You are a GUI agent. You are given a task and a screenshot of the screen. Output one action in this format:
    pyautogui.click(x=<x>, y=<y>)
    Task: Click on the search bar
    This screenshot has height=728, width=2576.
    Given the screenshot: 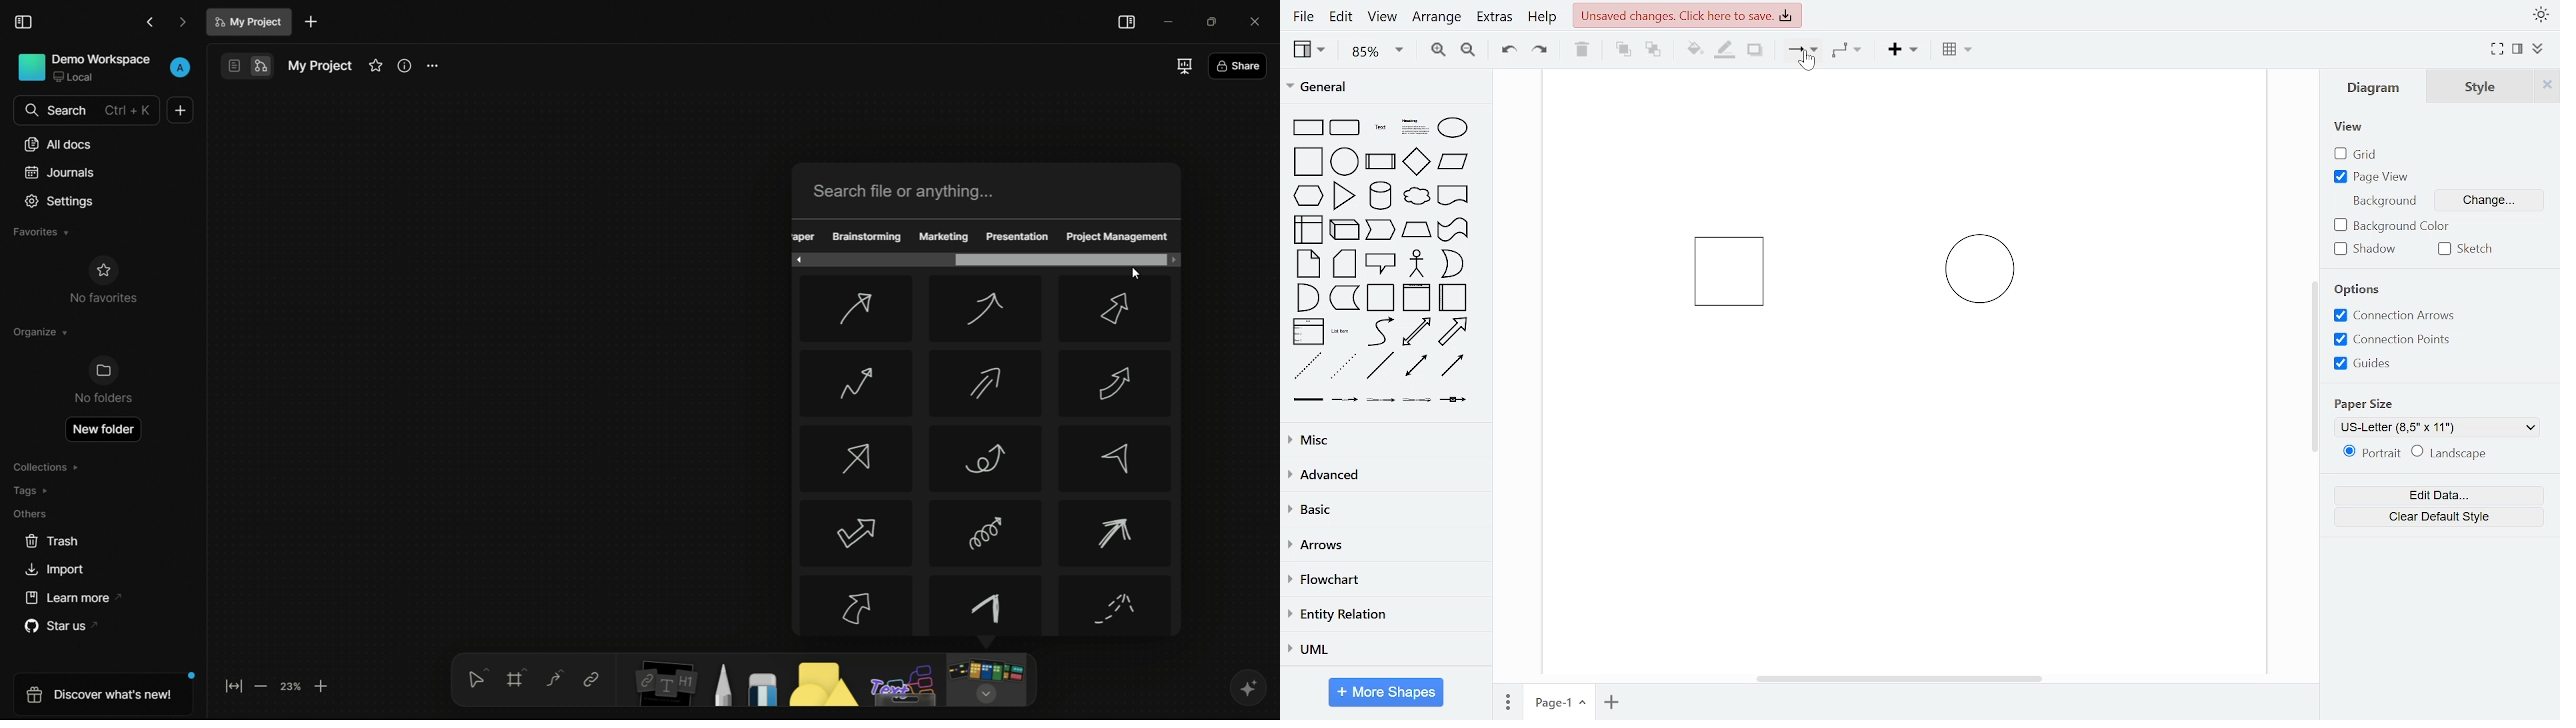 What is the action you would take?
    pyautogui.click(x=85, y=110)
    